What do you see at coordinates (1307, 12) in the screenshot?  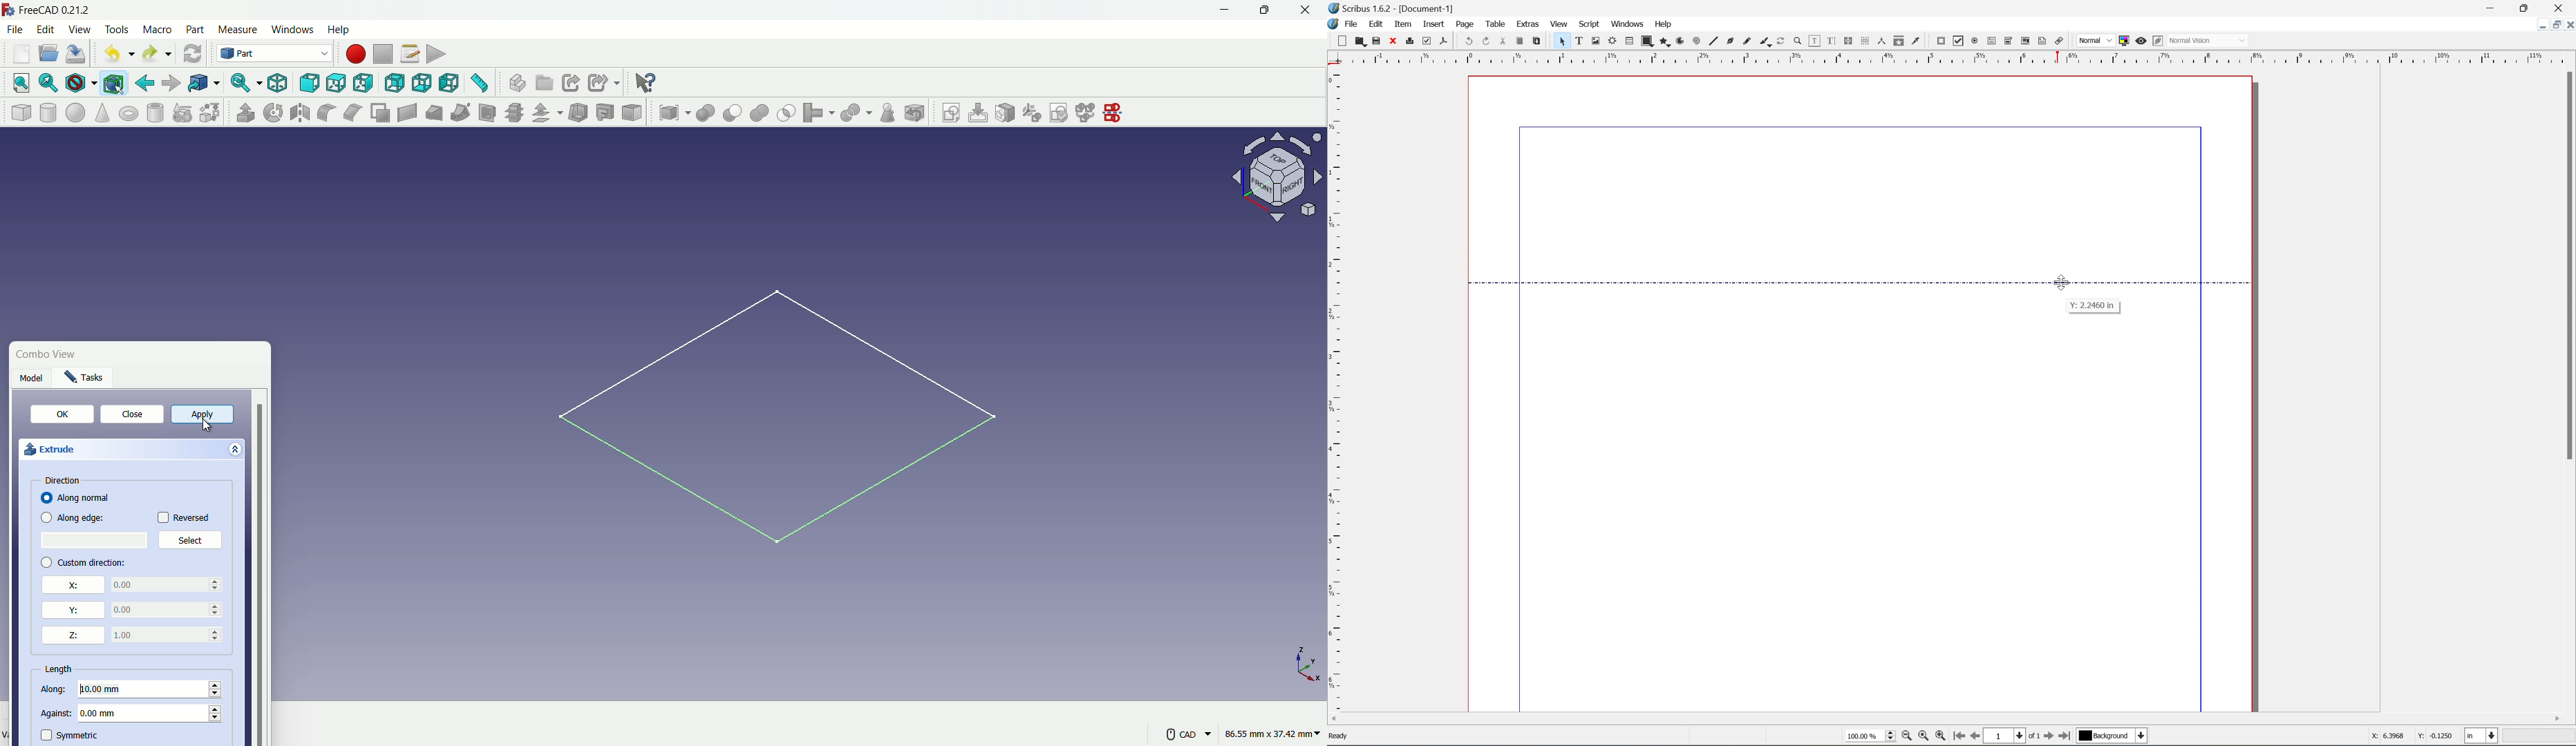 I see `close` at bounding box center [1307, 12].